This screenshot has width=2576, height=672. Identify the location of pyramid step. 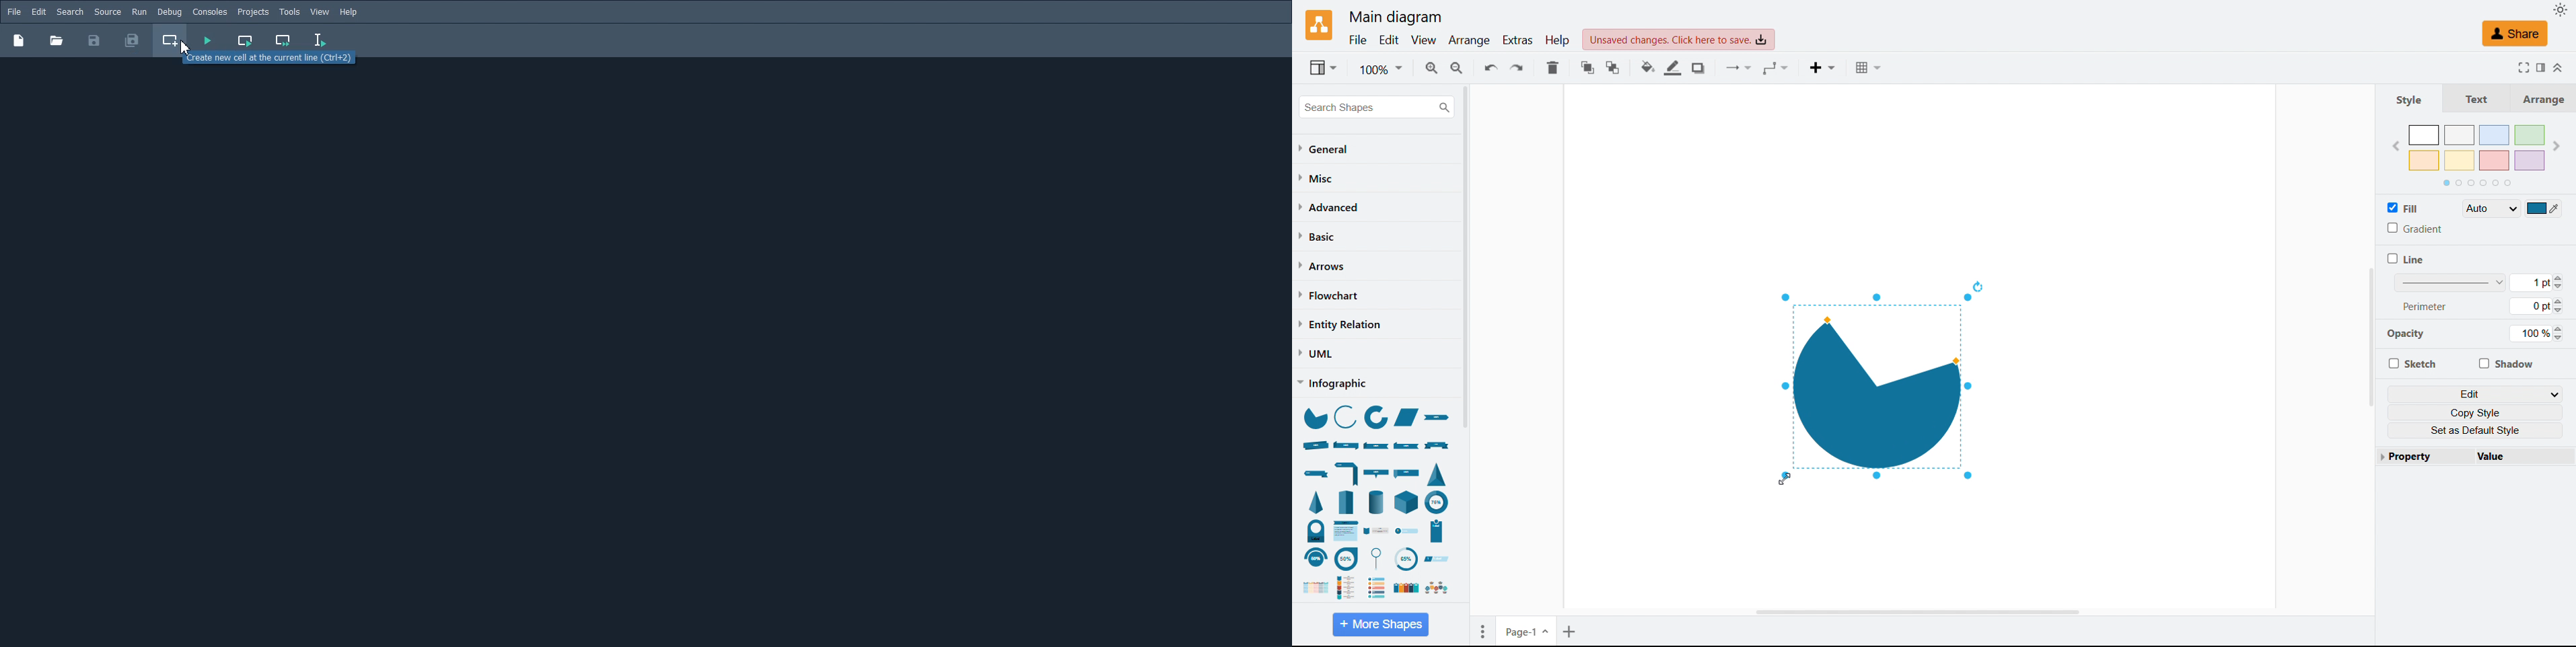
(1348, 501).